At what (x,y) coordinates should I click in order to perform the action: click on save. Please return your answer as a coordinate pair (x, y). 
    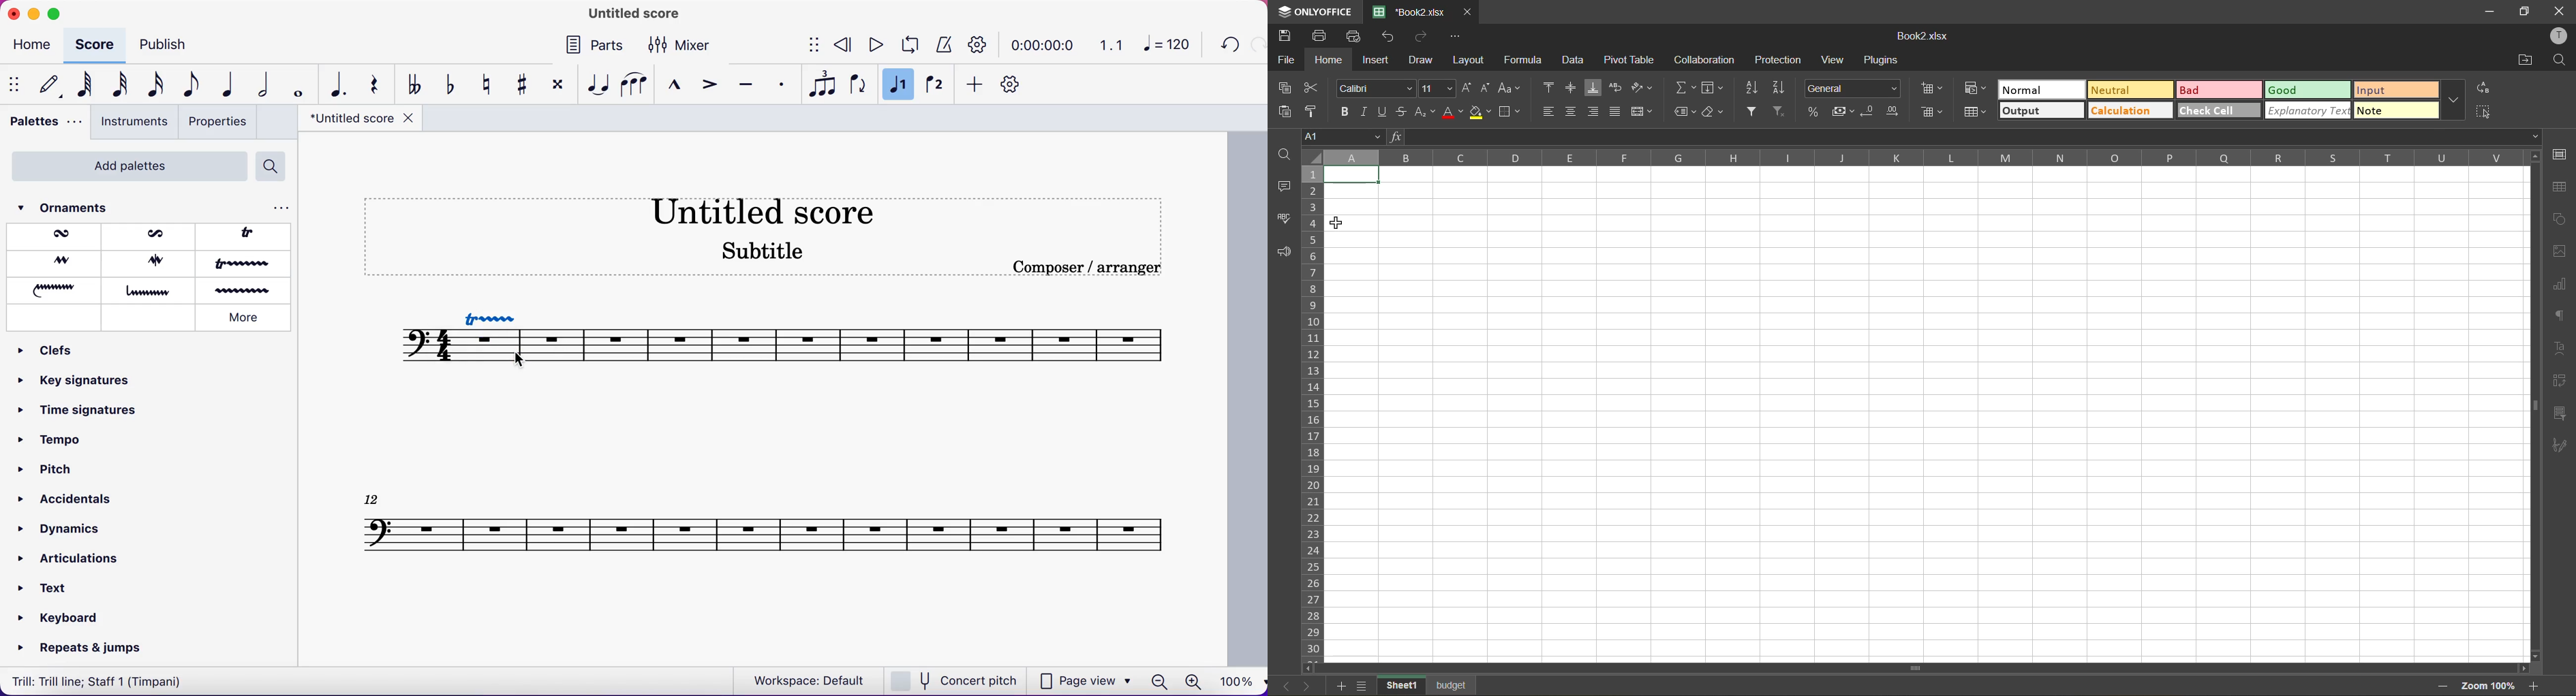
    Looking at the image, I should click on (1285, 36).